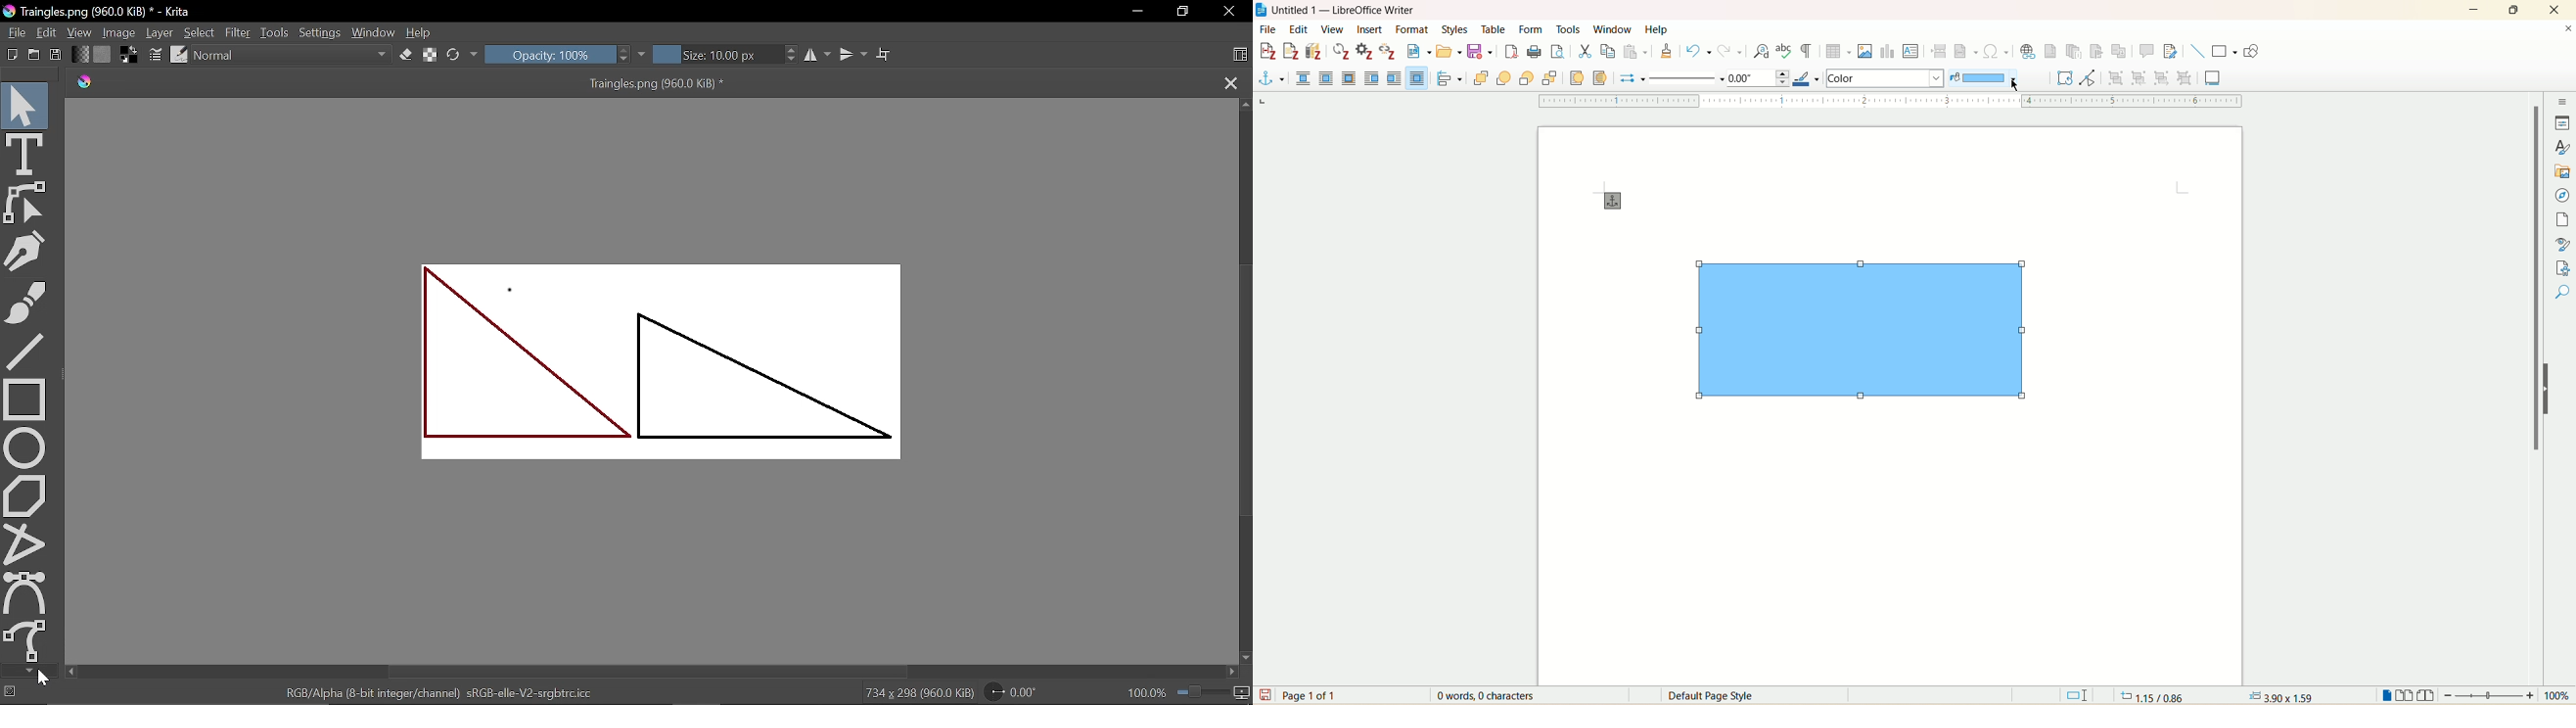 The width and height of the screenshot is (2576, 728). What do you see at coordinates (2555, 9) in the screenshot?
I see `close` at bounding box center [2555, 9].